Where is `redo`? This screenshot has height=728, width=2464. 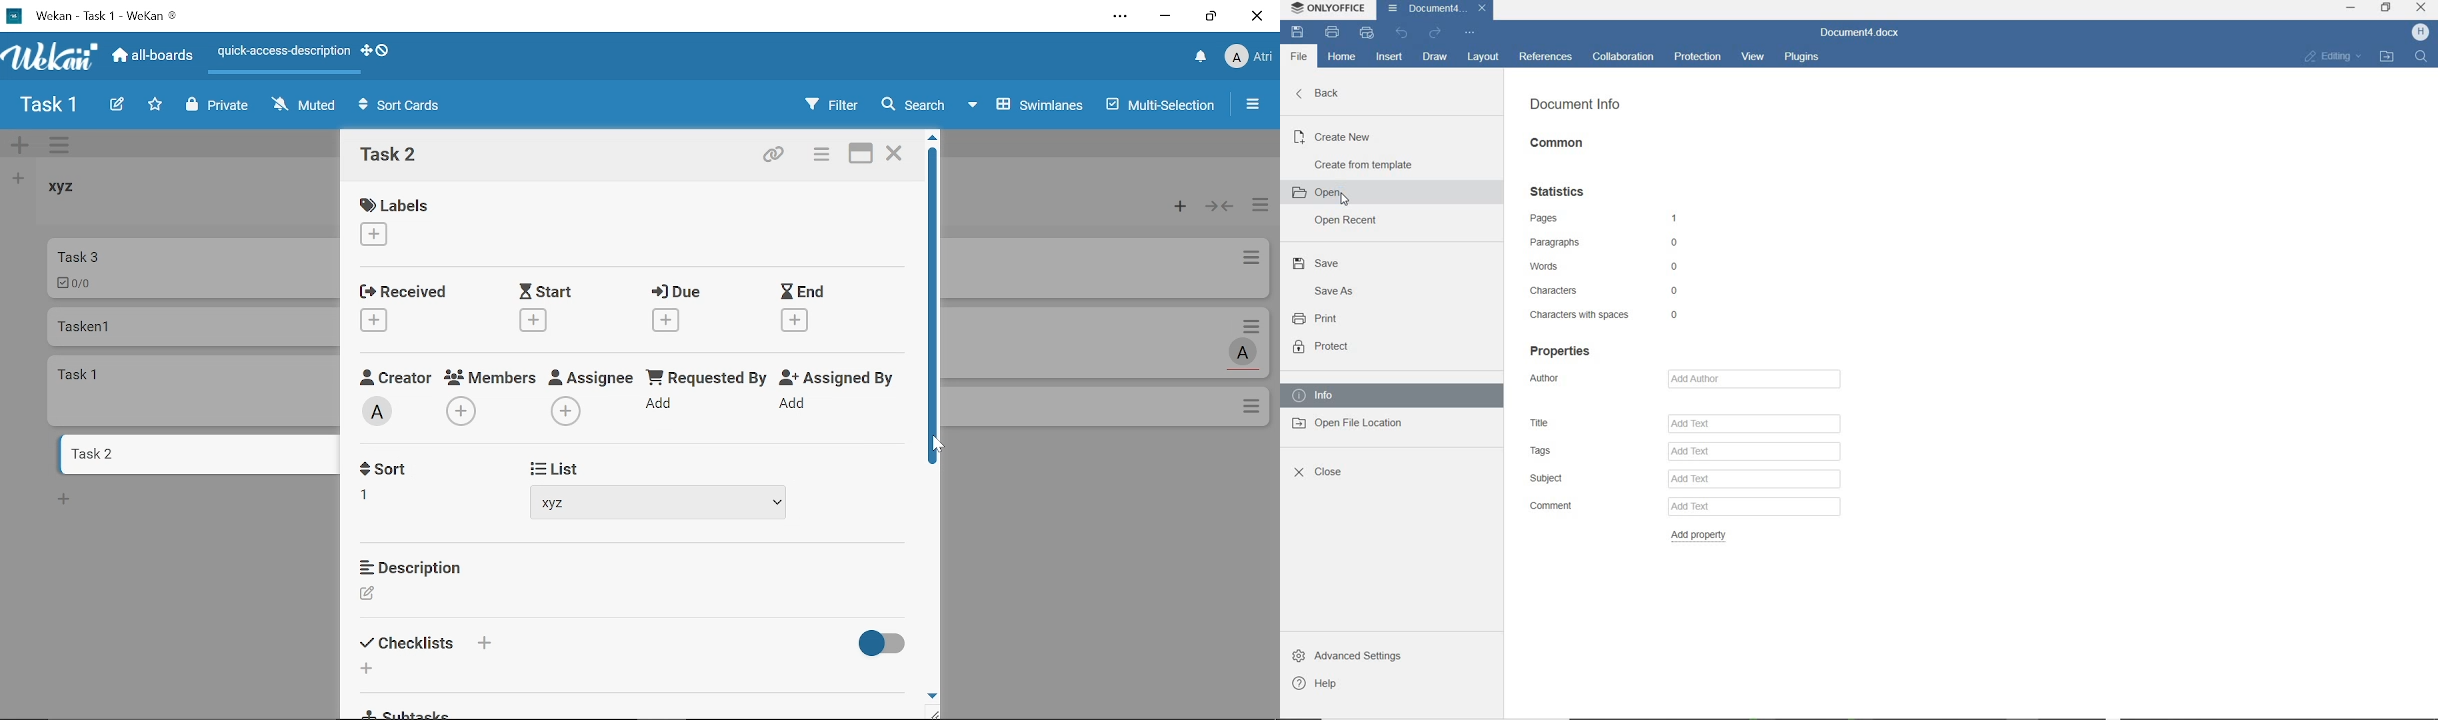
redo is located at coordinates (1437, 34).